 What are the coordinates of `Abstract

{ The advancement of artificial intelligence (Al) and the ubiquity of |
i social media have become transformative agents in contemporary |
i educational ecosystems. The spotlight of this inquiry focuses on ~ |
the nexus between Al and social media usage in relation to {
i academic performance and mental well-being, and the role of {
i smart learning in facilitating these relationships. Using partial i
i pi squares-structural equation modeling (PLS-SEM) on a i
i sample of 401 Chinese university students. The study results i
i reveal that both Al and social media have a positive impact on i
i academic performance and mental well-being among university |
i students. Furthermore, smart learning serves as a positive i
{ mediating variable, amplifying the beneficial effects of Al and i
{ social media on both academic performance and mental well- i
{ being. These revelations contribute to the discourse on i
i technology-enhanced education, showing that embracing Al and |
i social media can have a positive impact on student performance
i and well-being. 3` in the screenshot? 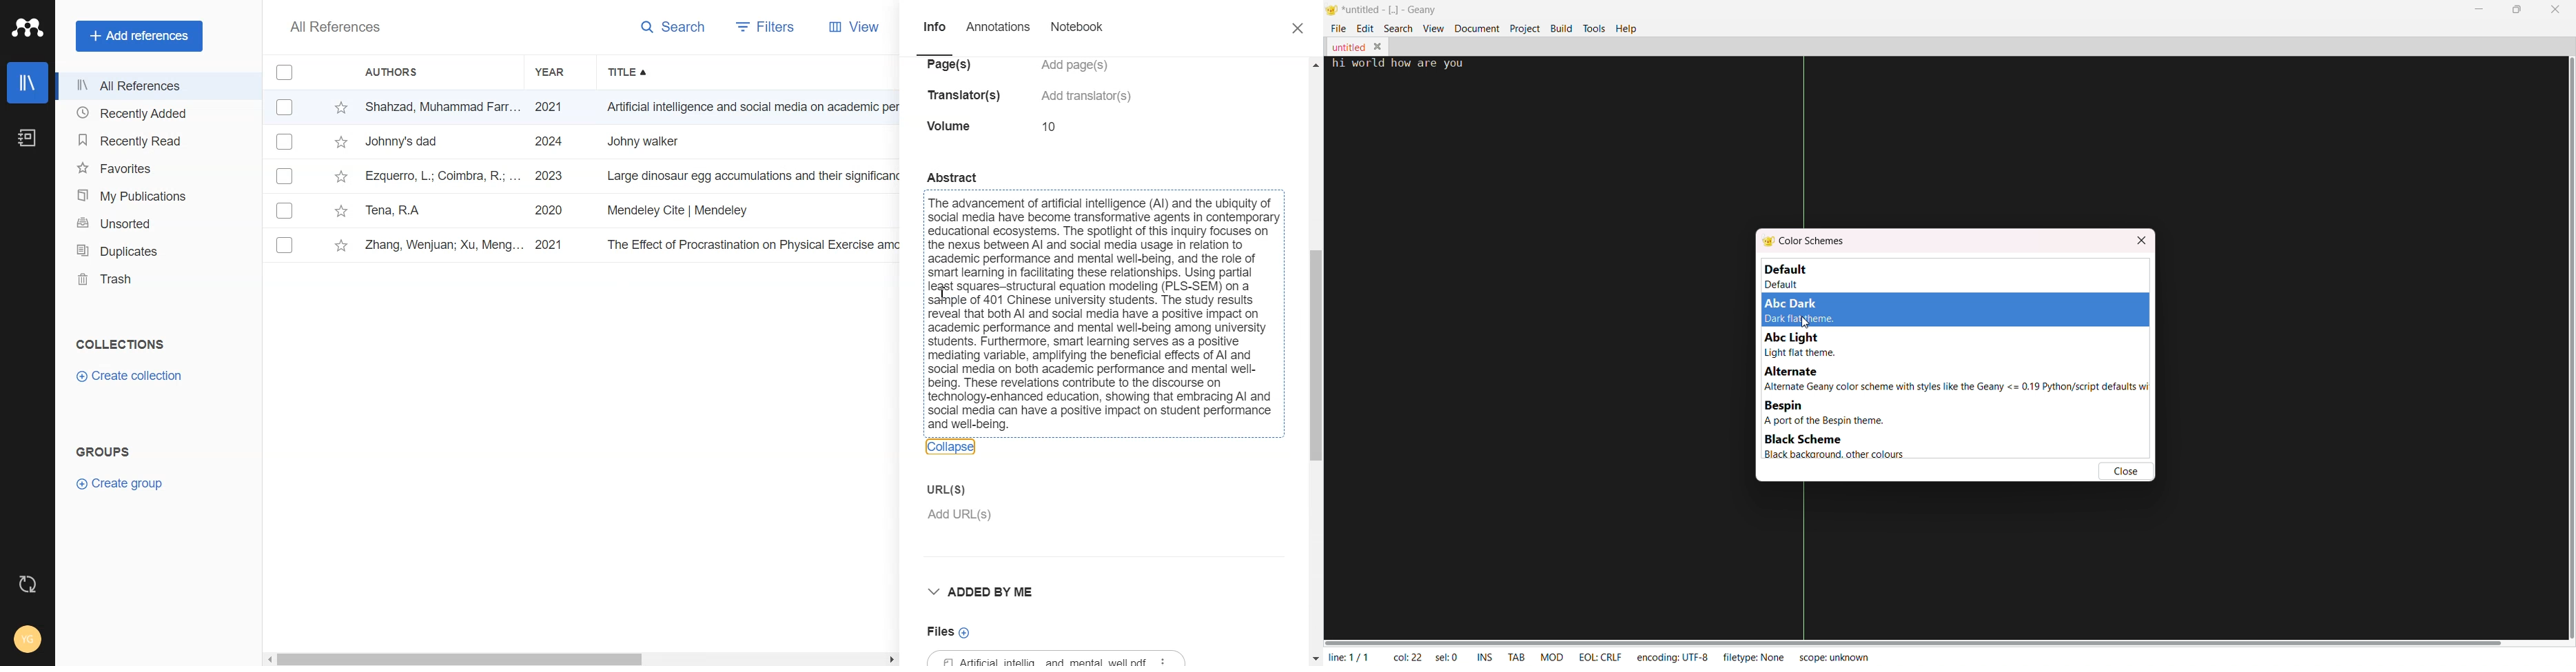 It's located at (1106, 303).